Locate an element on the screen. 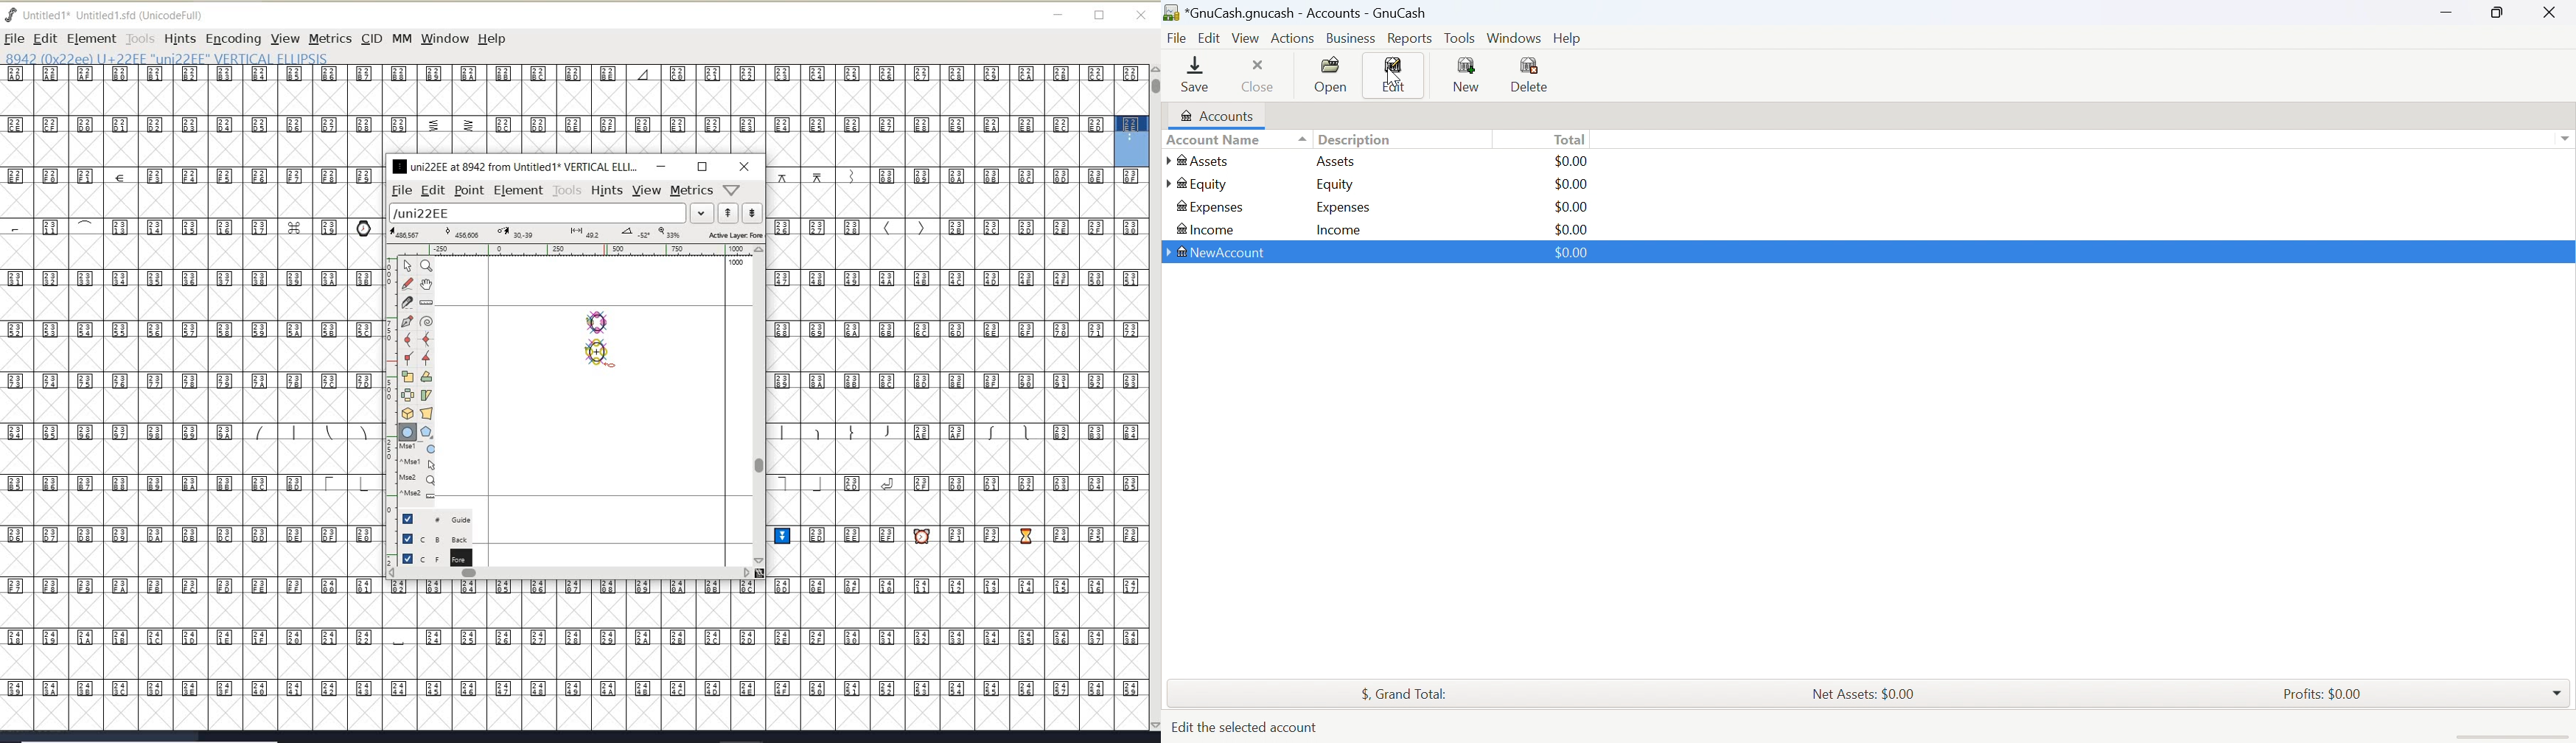 The height and width of the screenshot is (756, 2576). EDIT is located at coordinates (45, 38).